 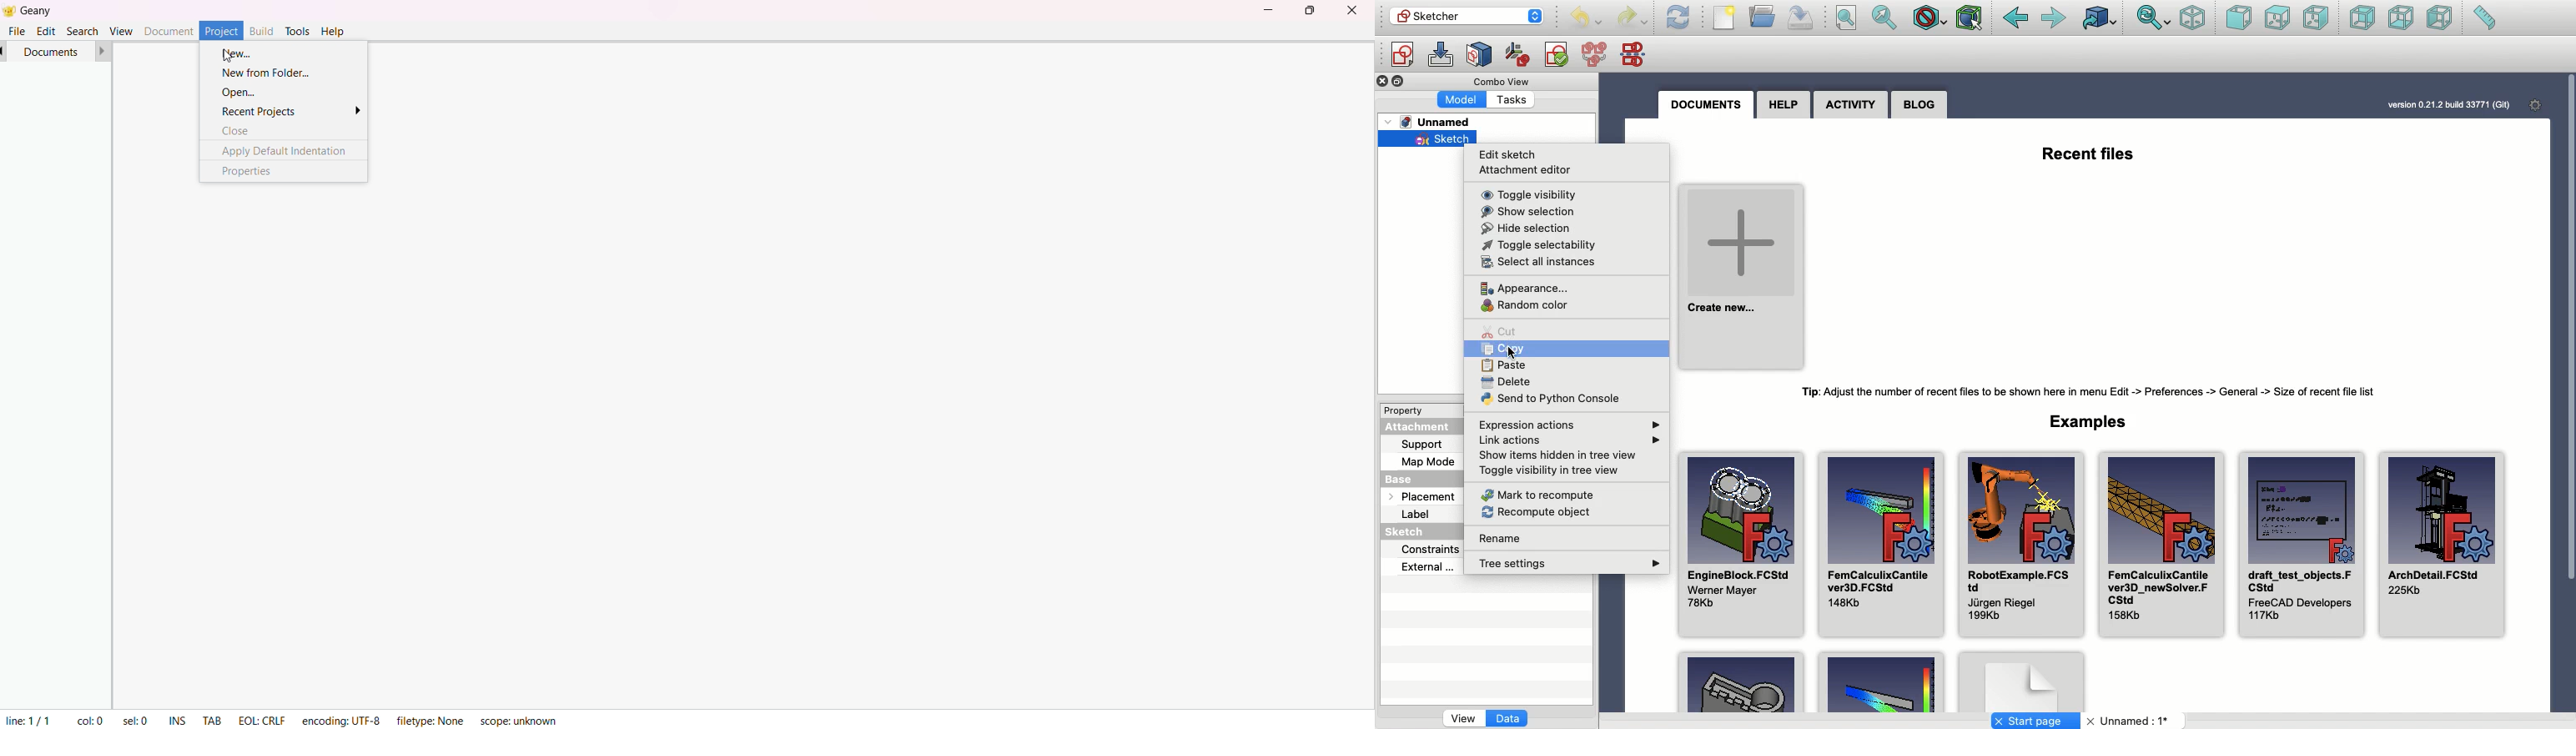 What do you see at coordinates (1711, 105) in the screenshot?
I see `Documents` at bounding box center [1711, 105].